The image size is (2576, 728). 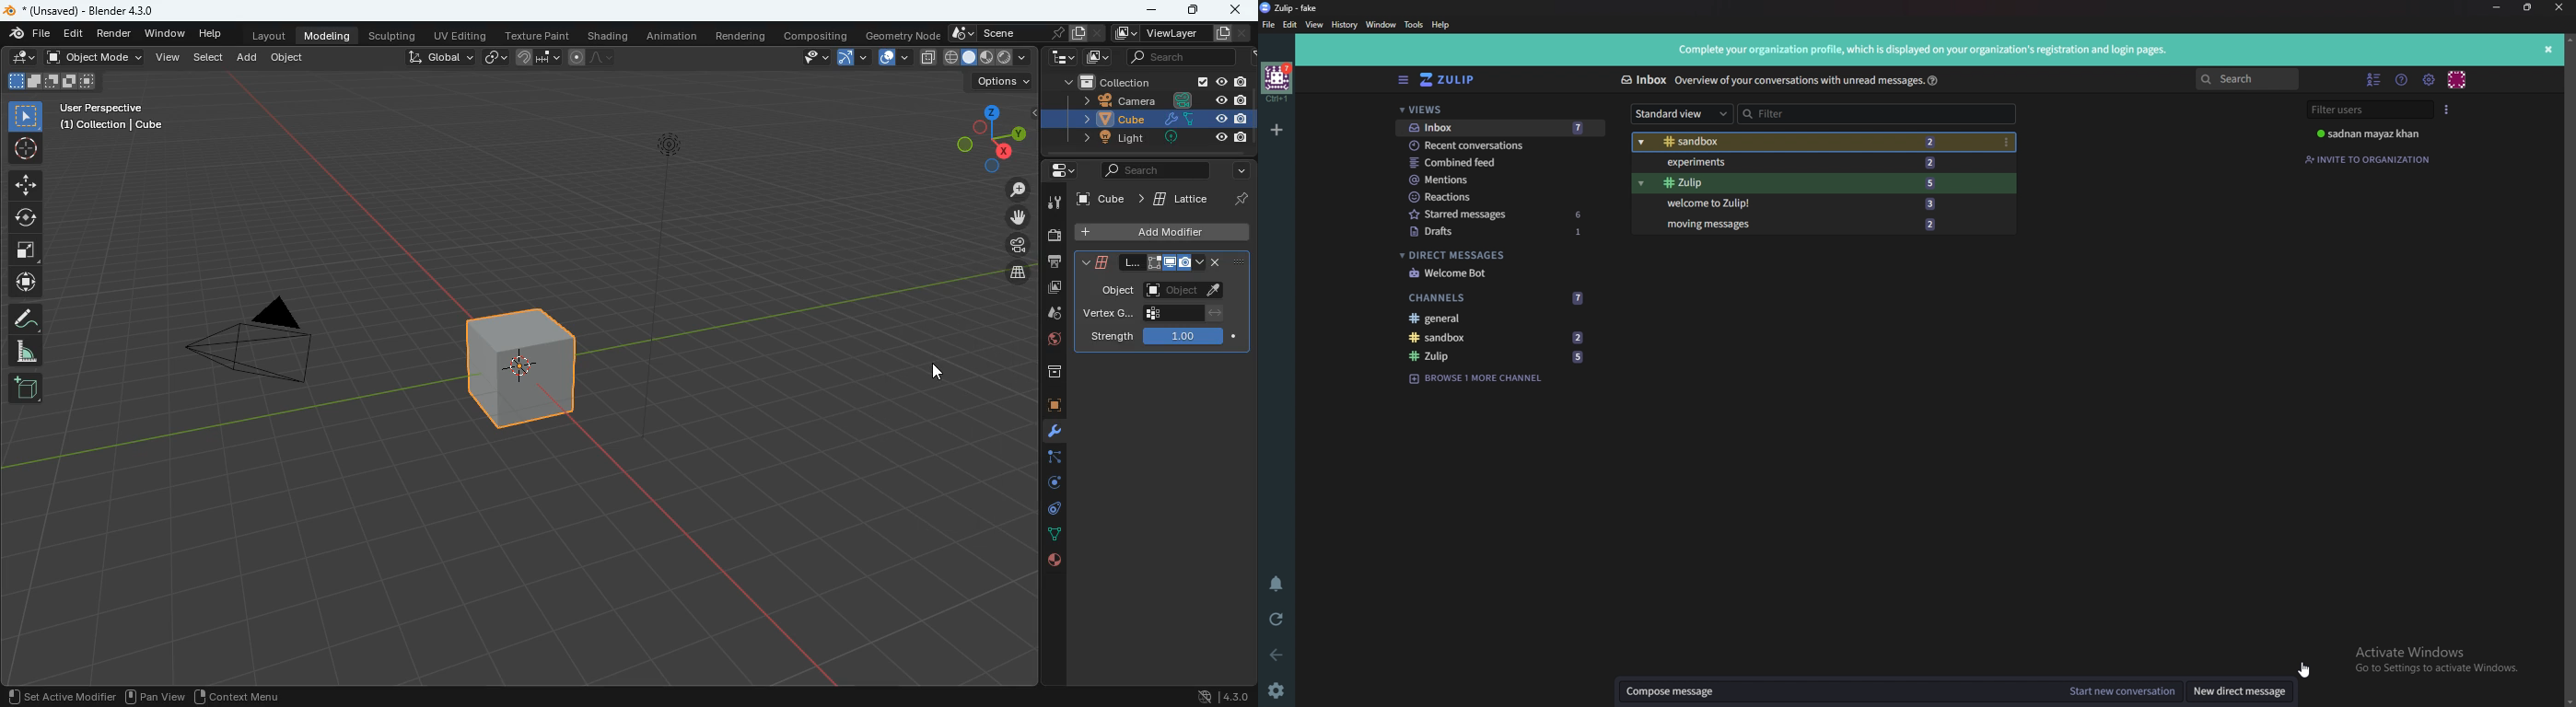 What do you see at coordinates (1052, 373) in the screenshot?
I see `archive` at bounding box center [1052, 373].